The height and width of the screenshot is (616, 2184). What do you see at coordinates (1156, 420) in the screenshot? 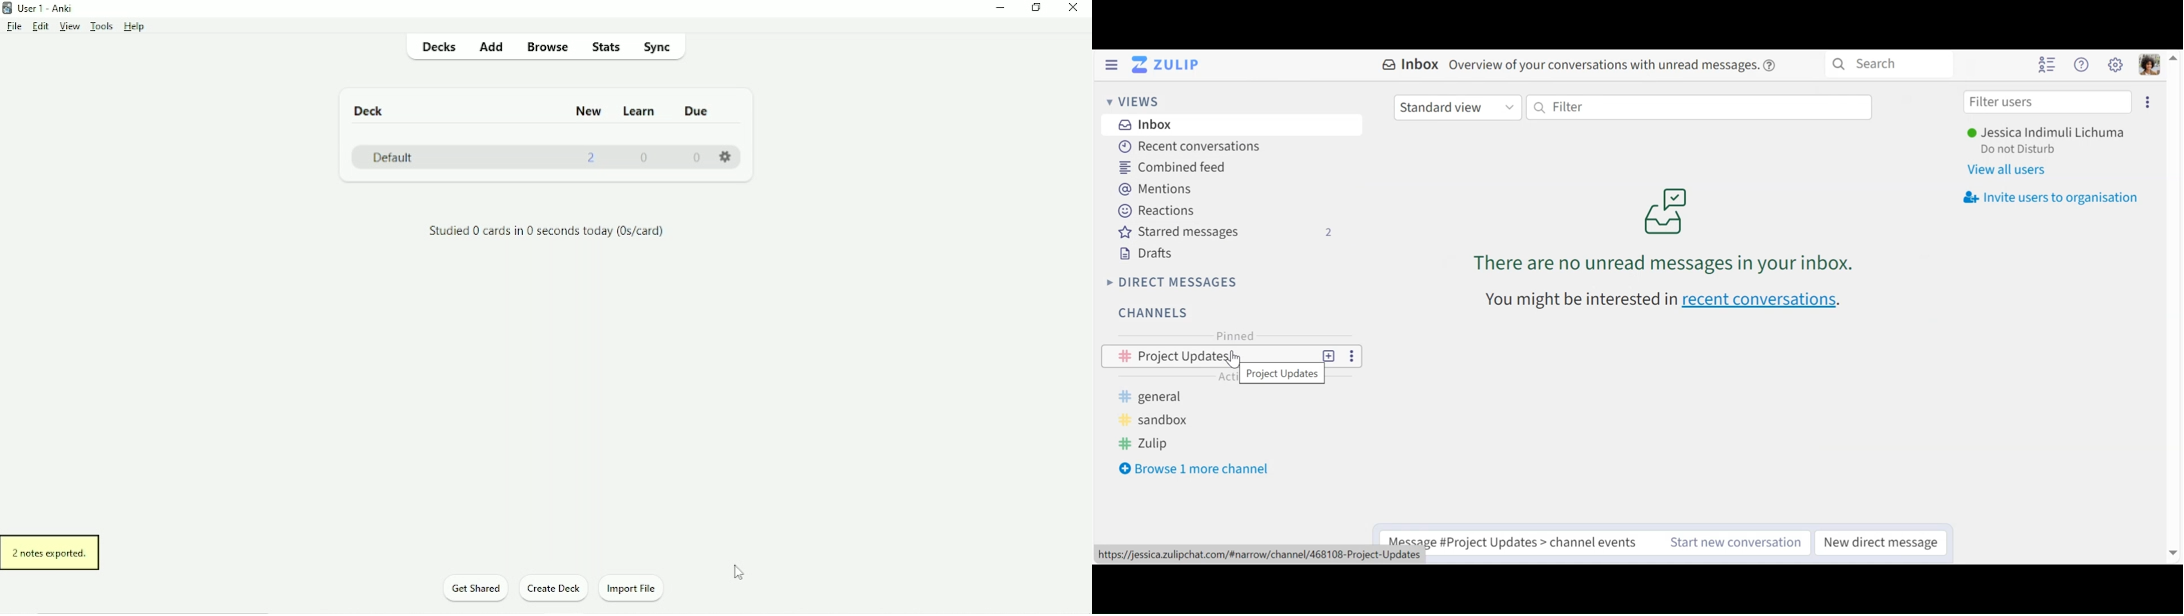
I see `sandbox` at bounding box center [1156, 420].